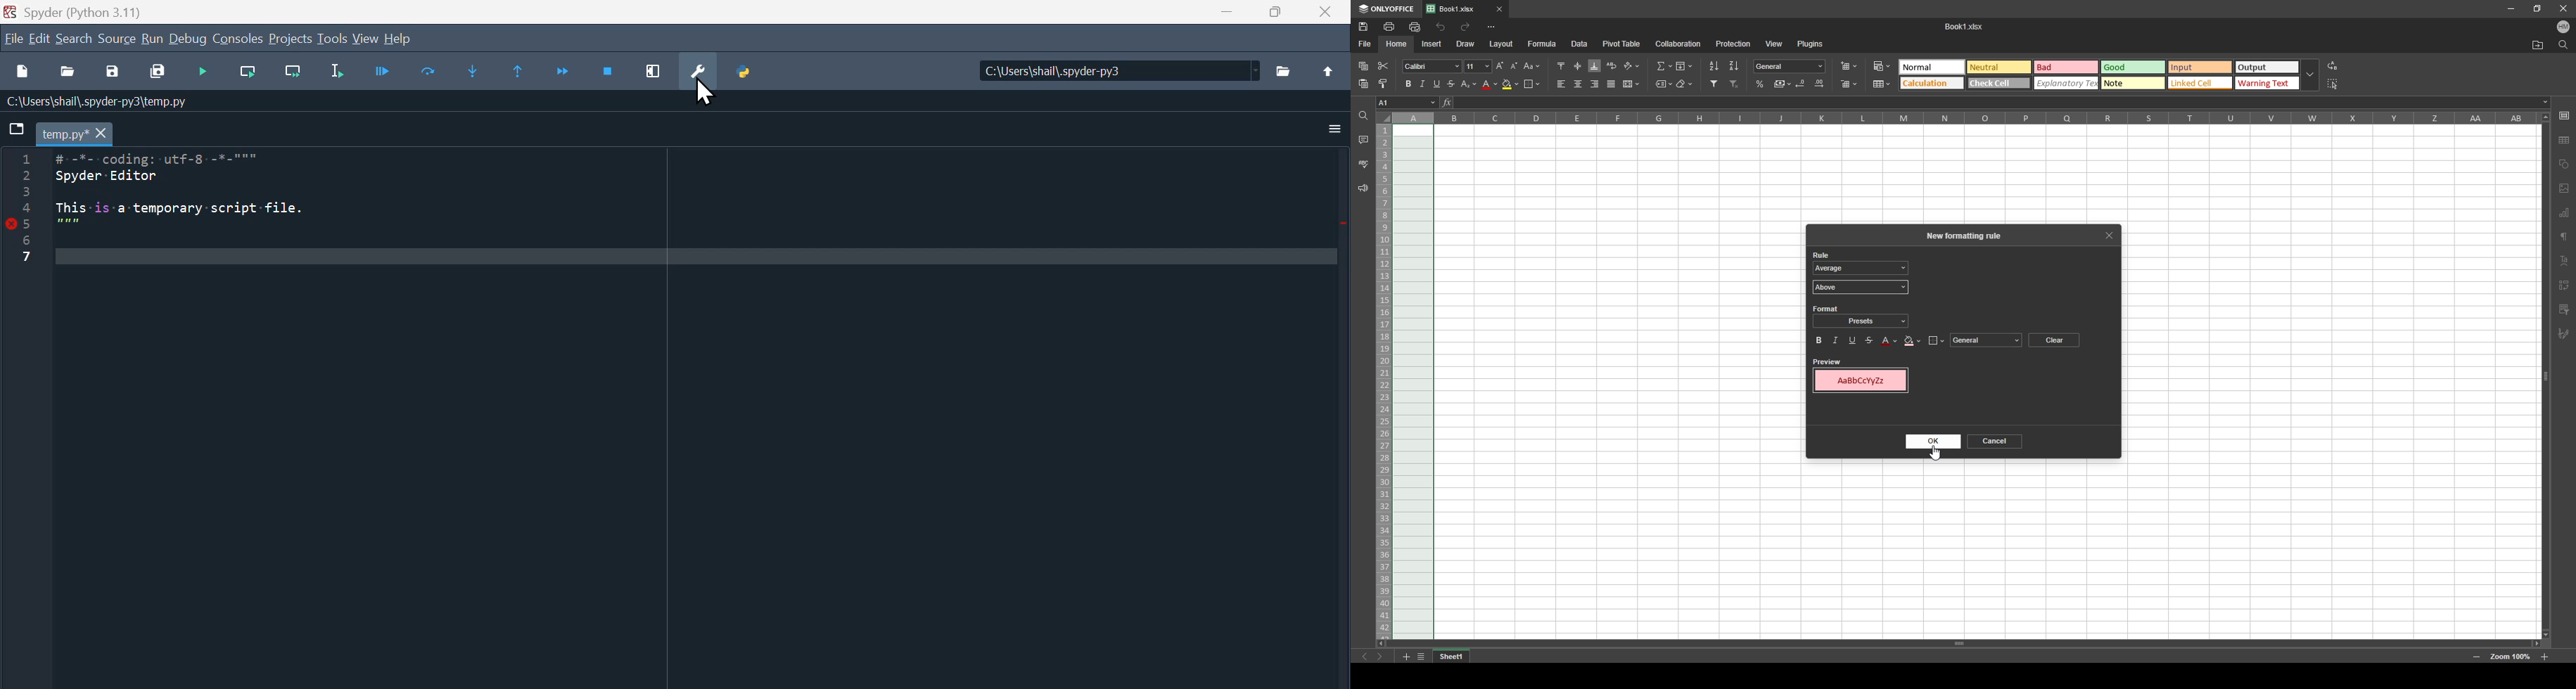 This screenshot has height=700, width=2576. Describe the element at coordinates (1277, 17) in the screenshot. I see `maximise` at that location.